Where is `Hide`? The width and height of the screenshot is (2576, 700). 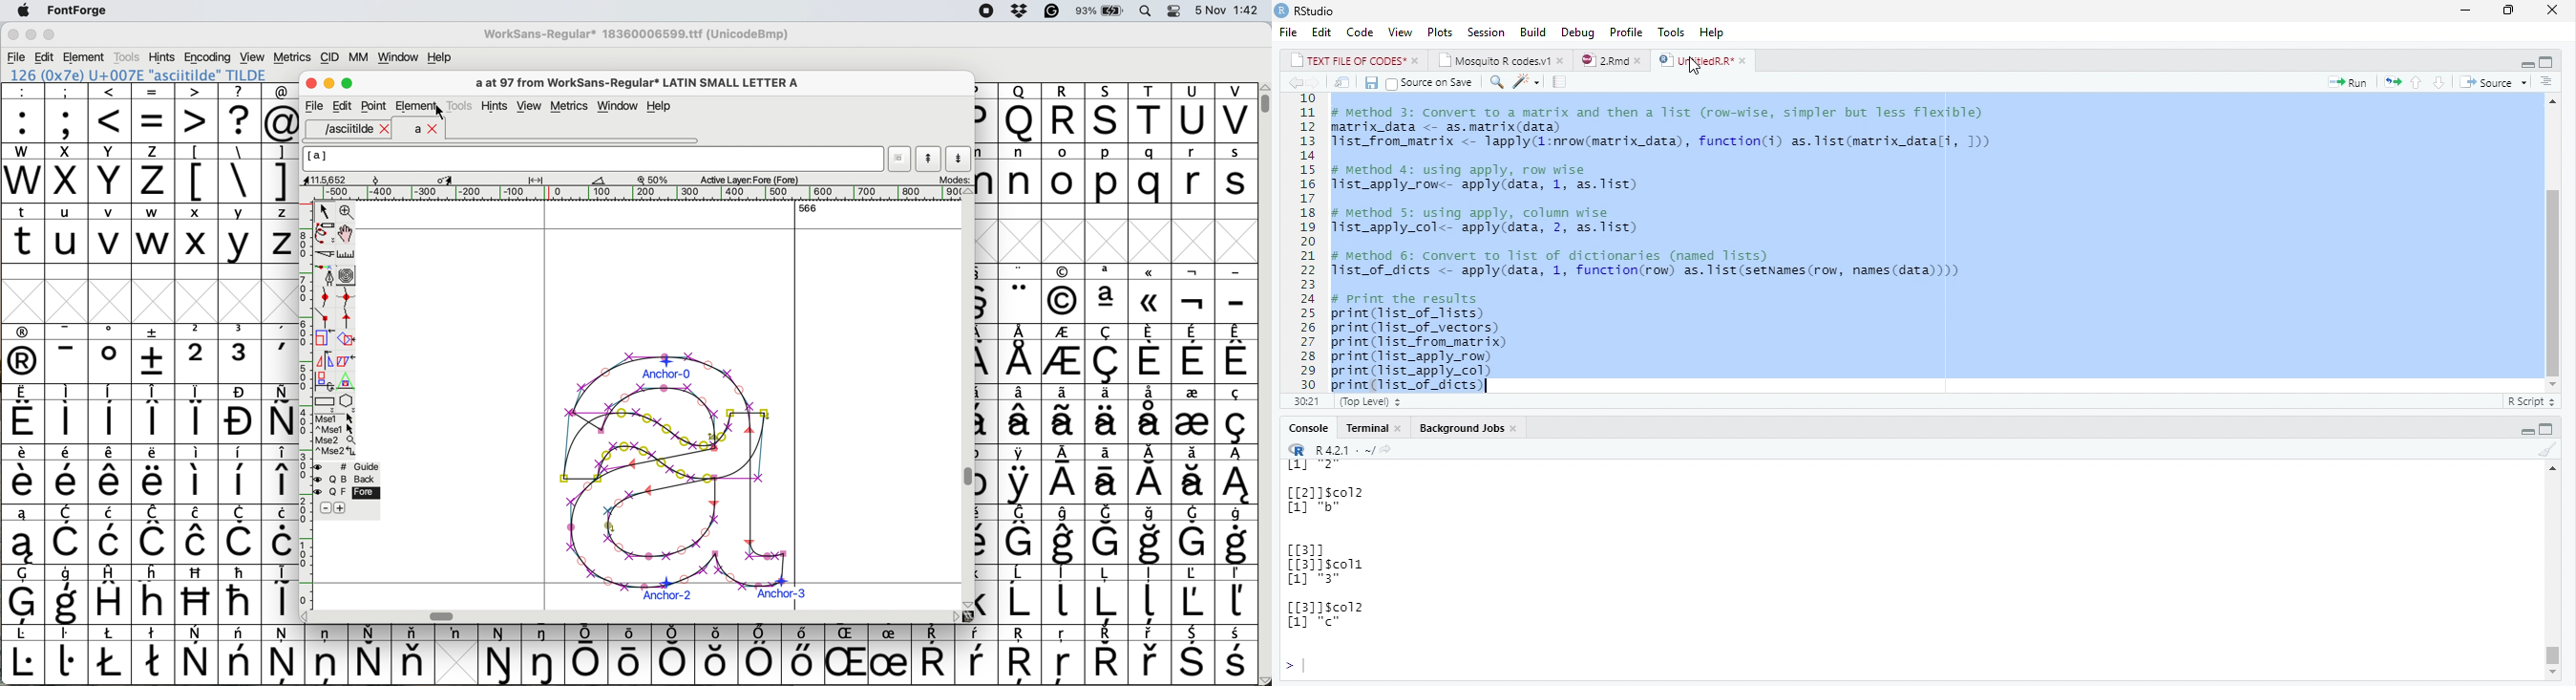 Hide is located at coordinates (2523, 64).